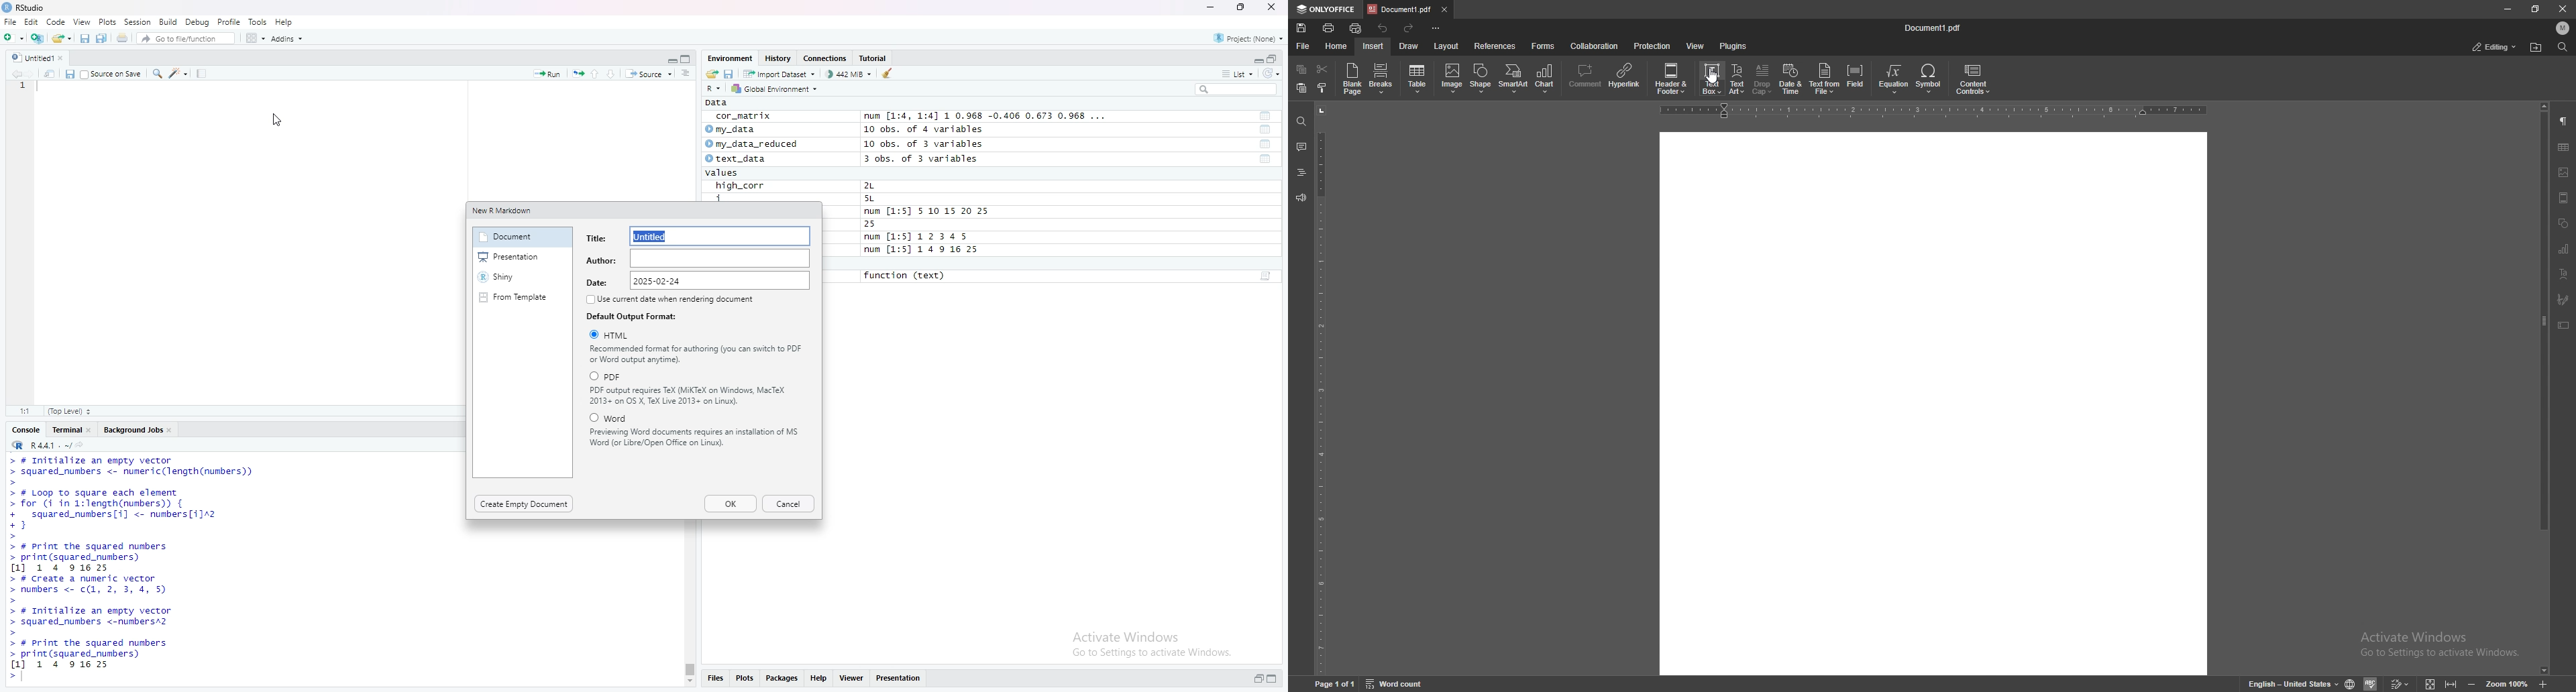 The width and height of the screenshot is (2576, 700). Describe the element at coordinates (1825, 78) in the screenshot. I see `text from file` at that location.